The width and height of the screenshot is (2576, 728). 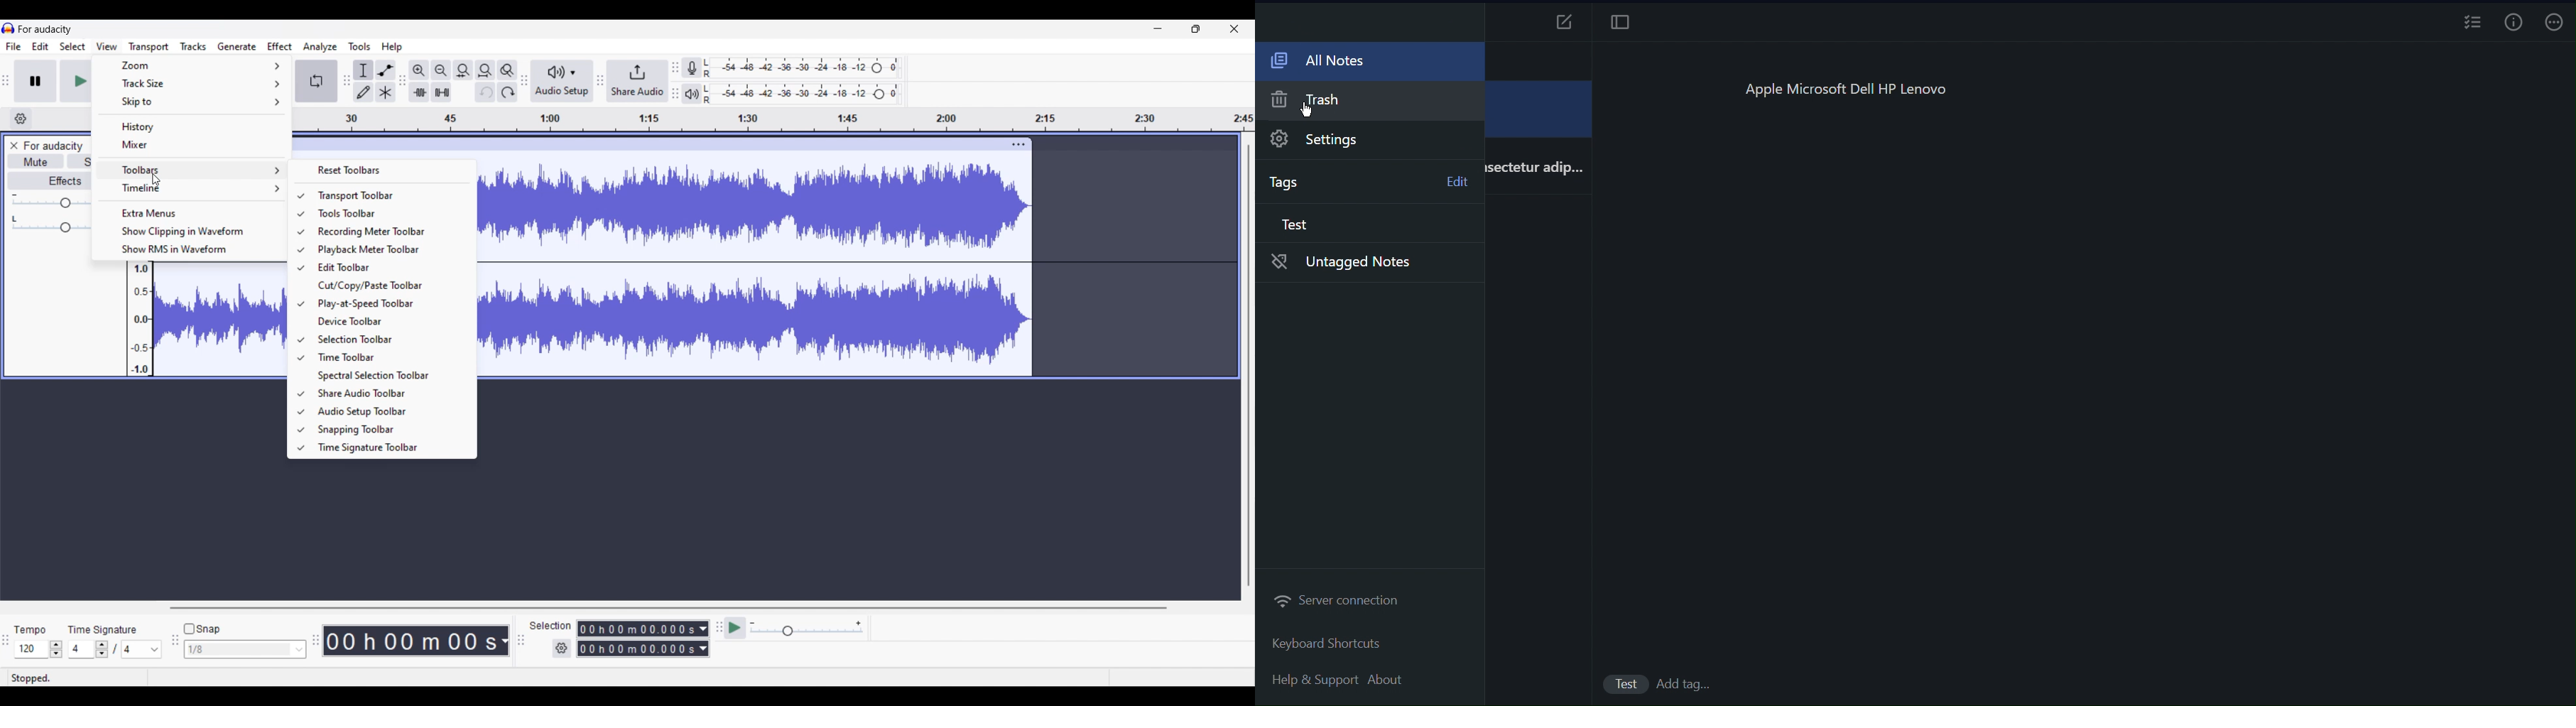 I want to click on Snap toggle, so click(x=203, y=630).